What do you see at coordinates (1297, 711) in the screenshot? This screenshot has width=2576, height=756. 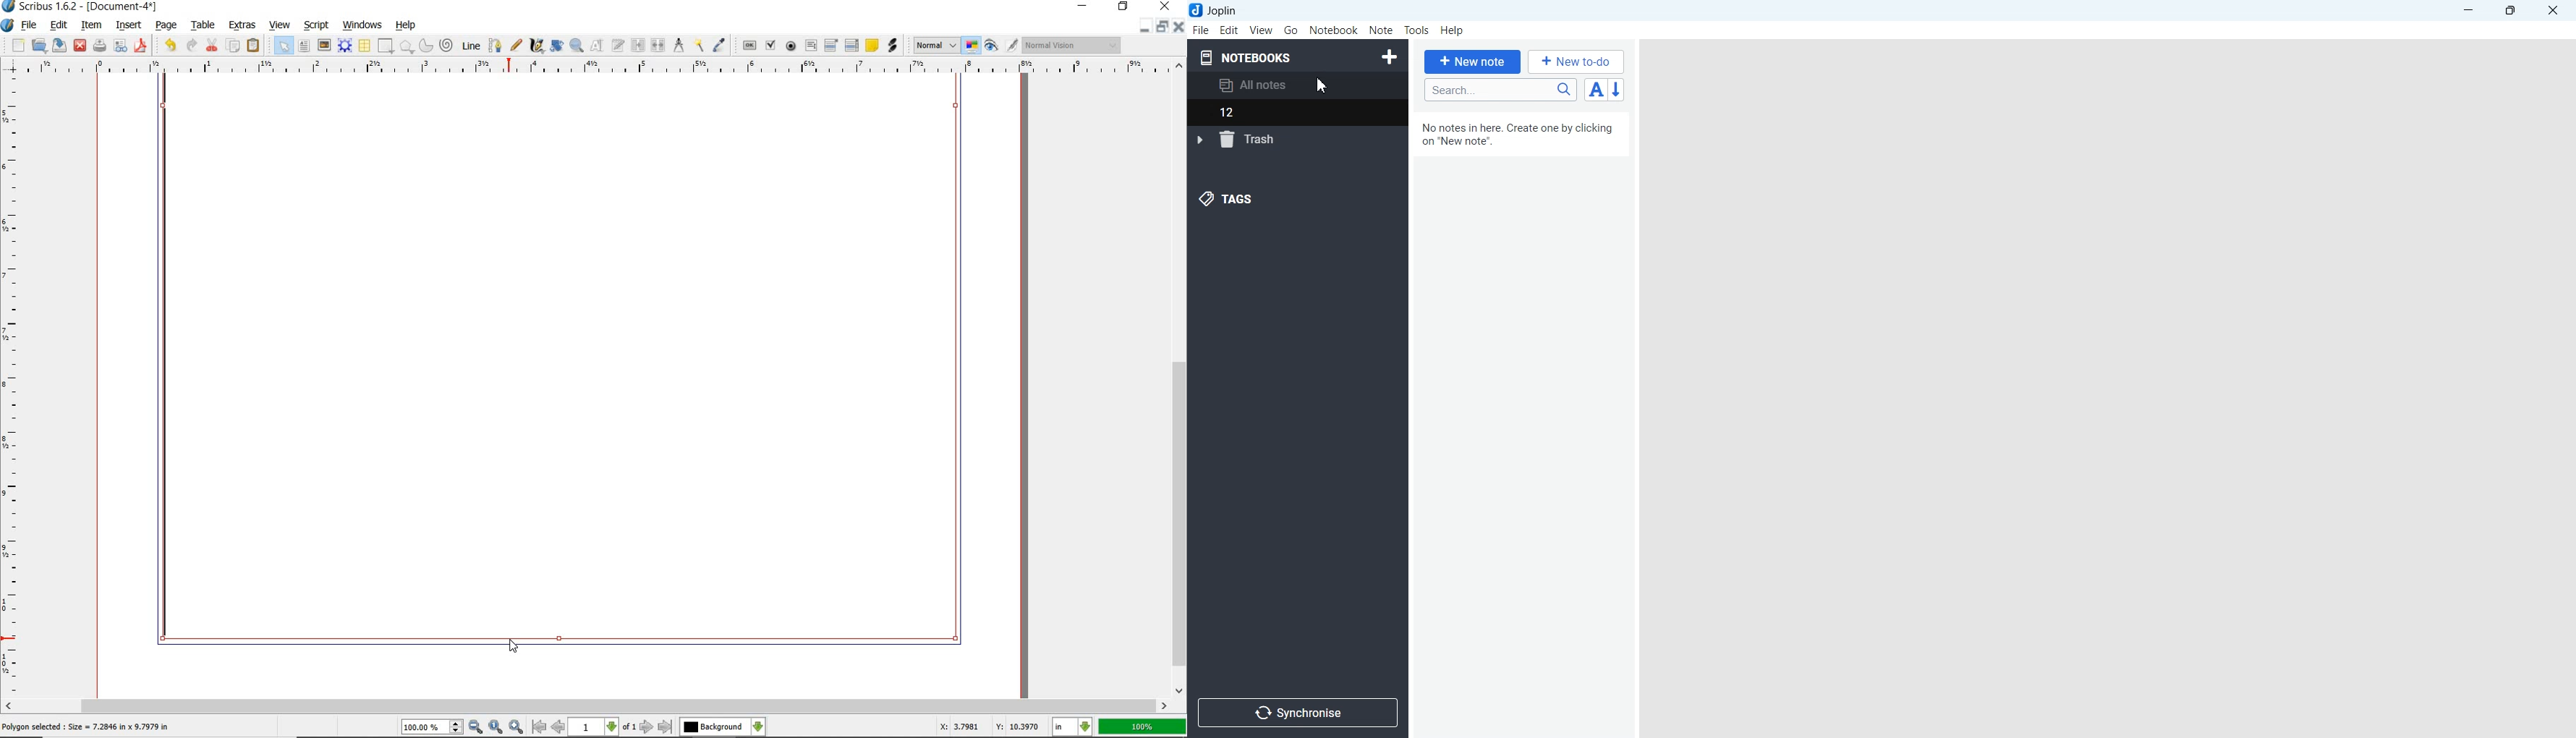 I see `Synchronize` at bounding box center [1297, 711].